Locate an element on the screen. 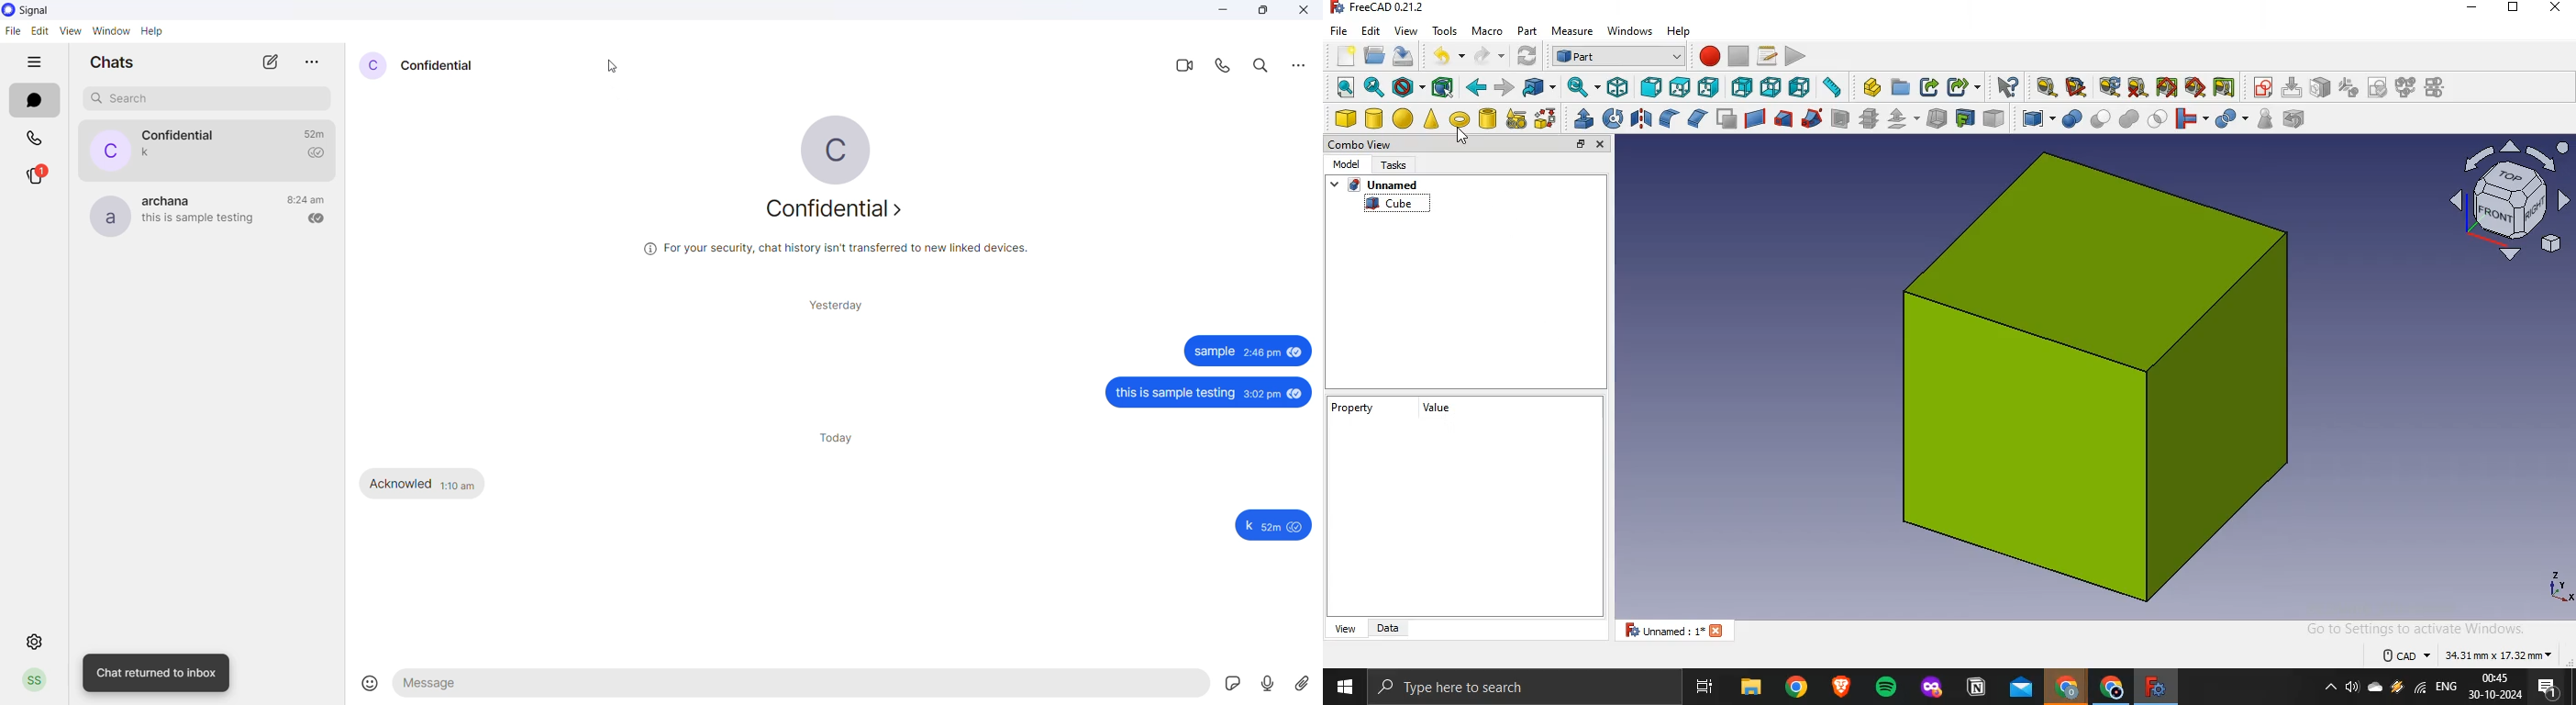 This screenshot has height=728, width=2576. spotify is located at coordinates (1888, 688).